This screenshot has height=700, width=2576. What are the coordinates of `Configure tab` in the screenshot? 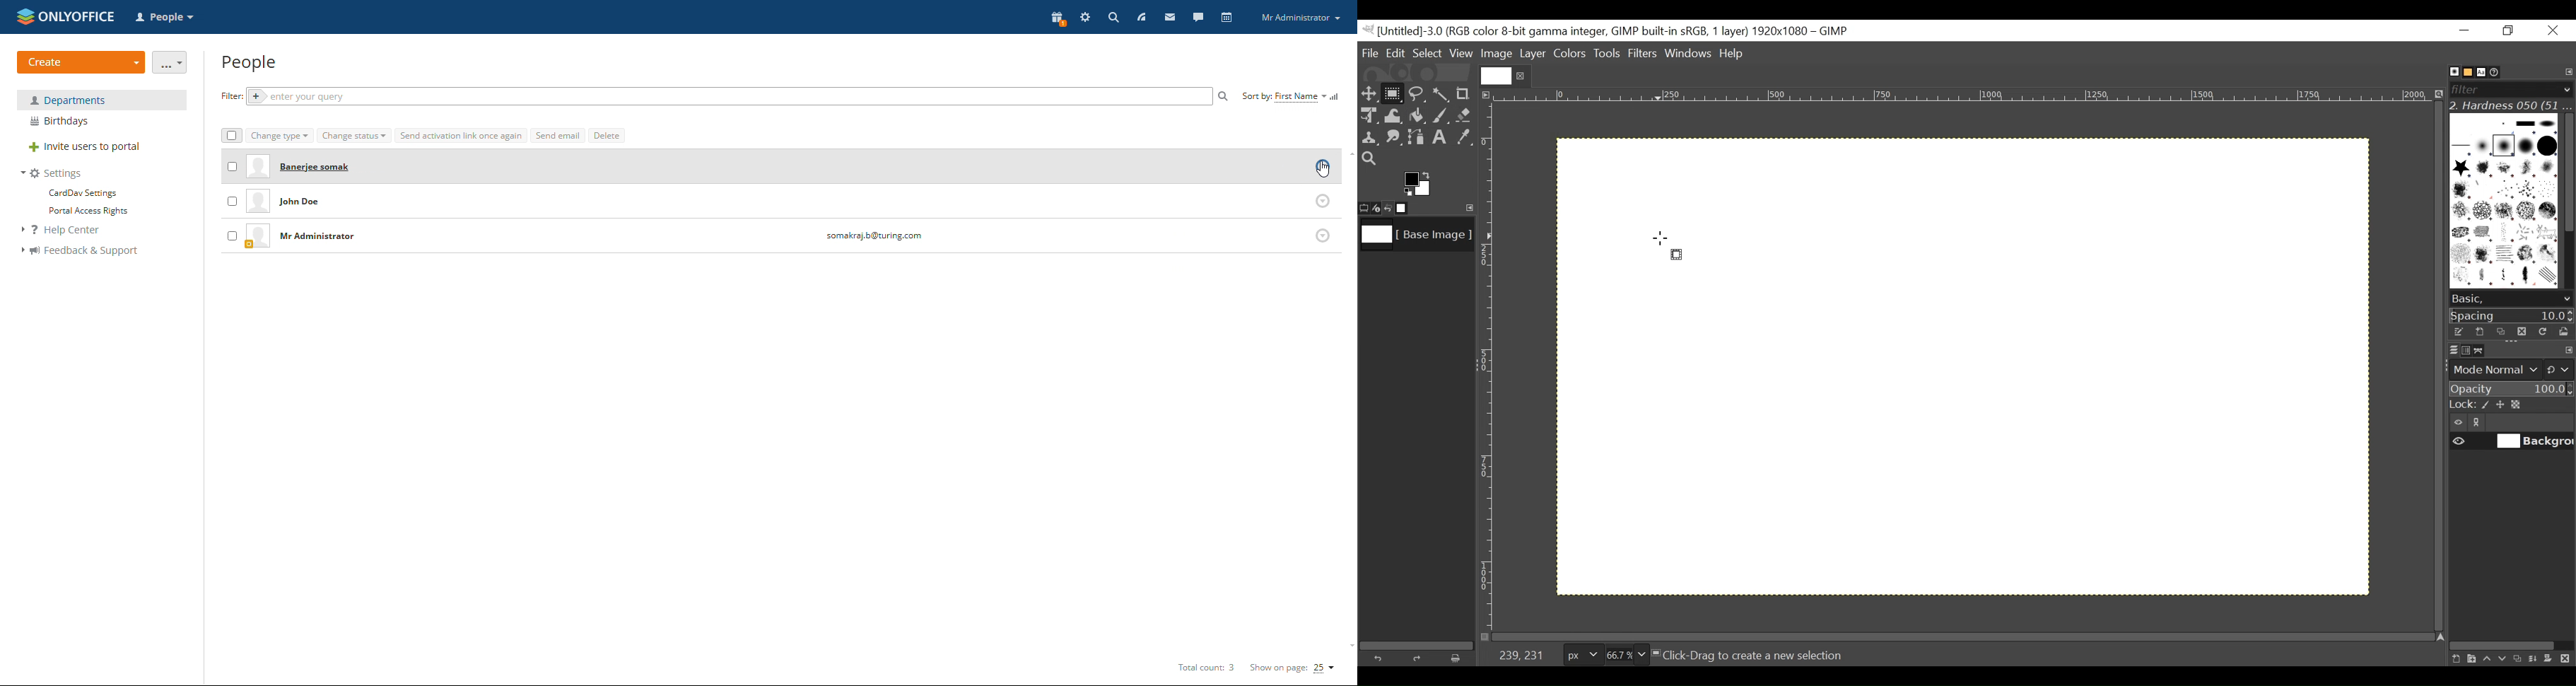 It's located at (2567, 72).